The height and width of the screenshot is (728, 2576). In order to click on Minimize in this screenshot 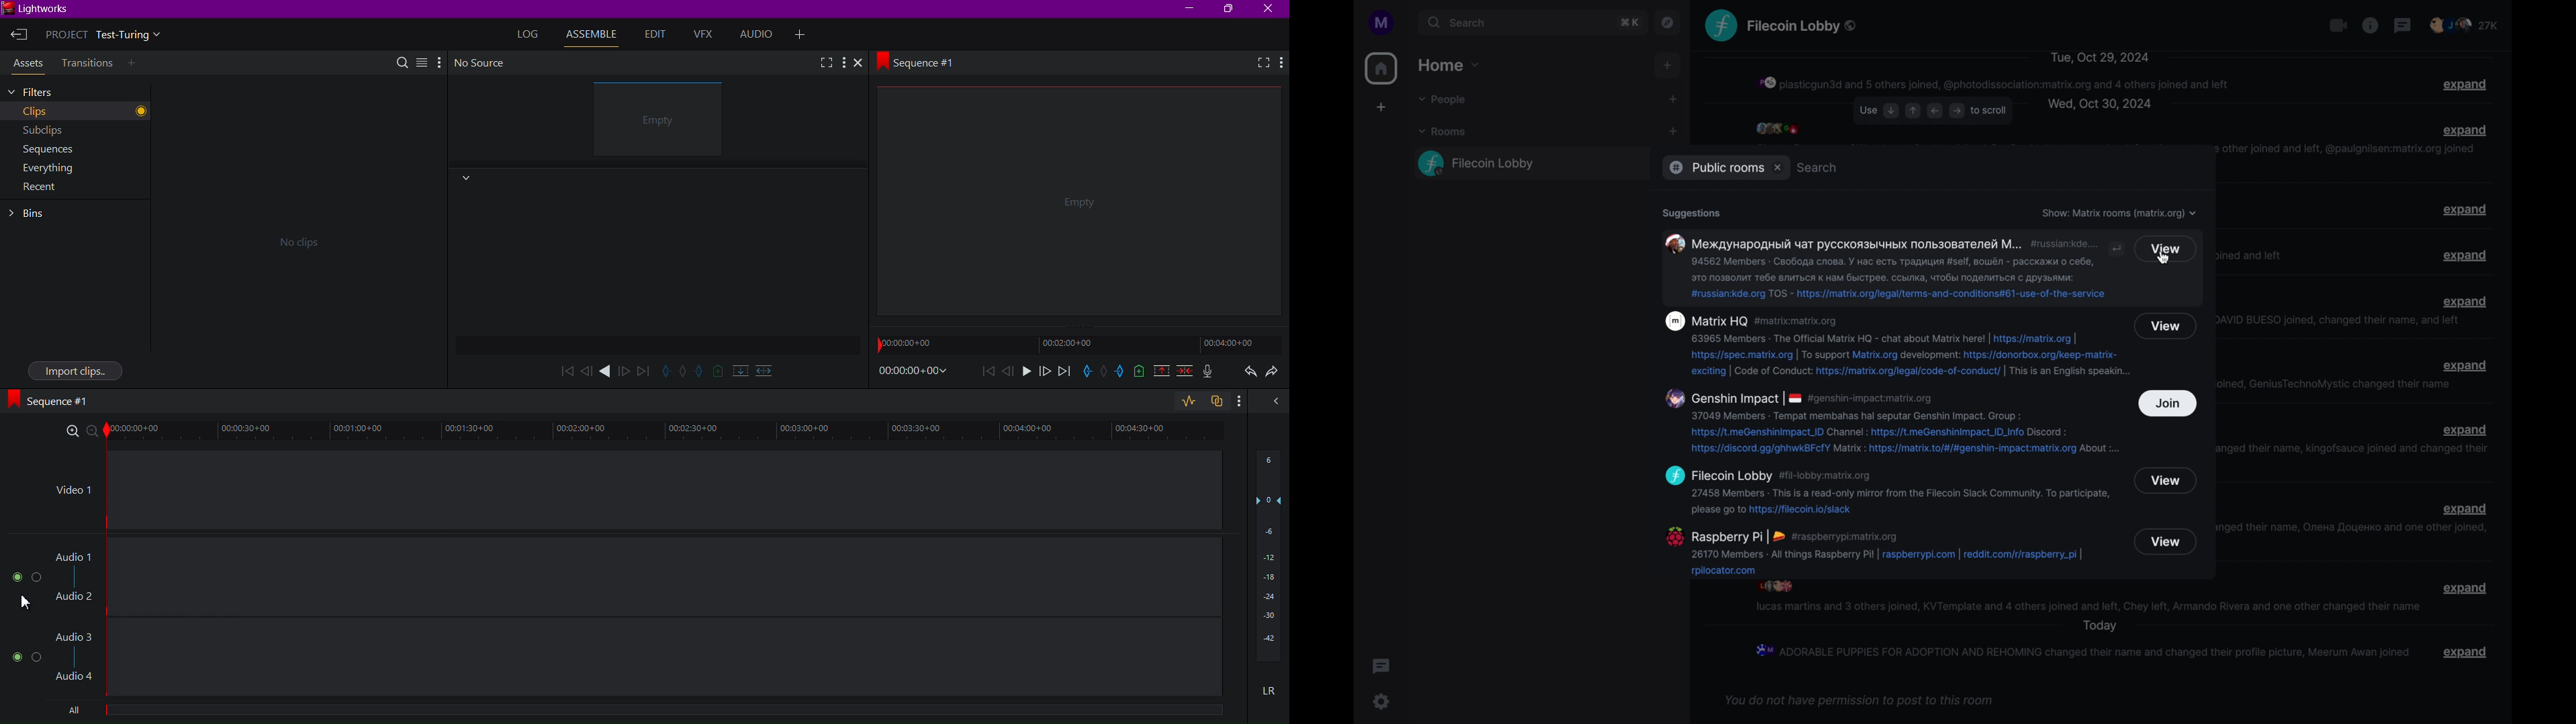, I will do `click(1191, 9)`.